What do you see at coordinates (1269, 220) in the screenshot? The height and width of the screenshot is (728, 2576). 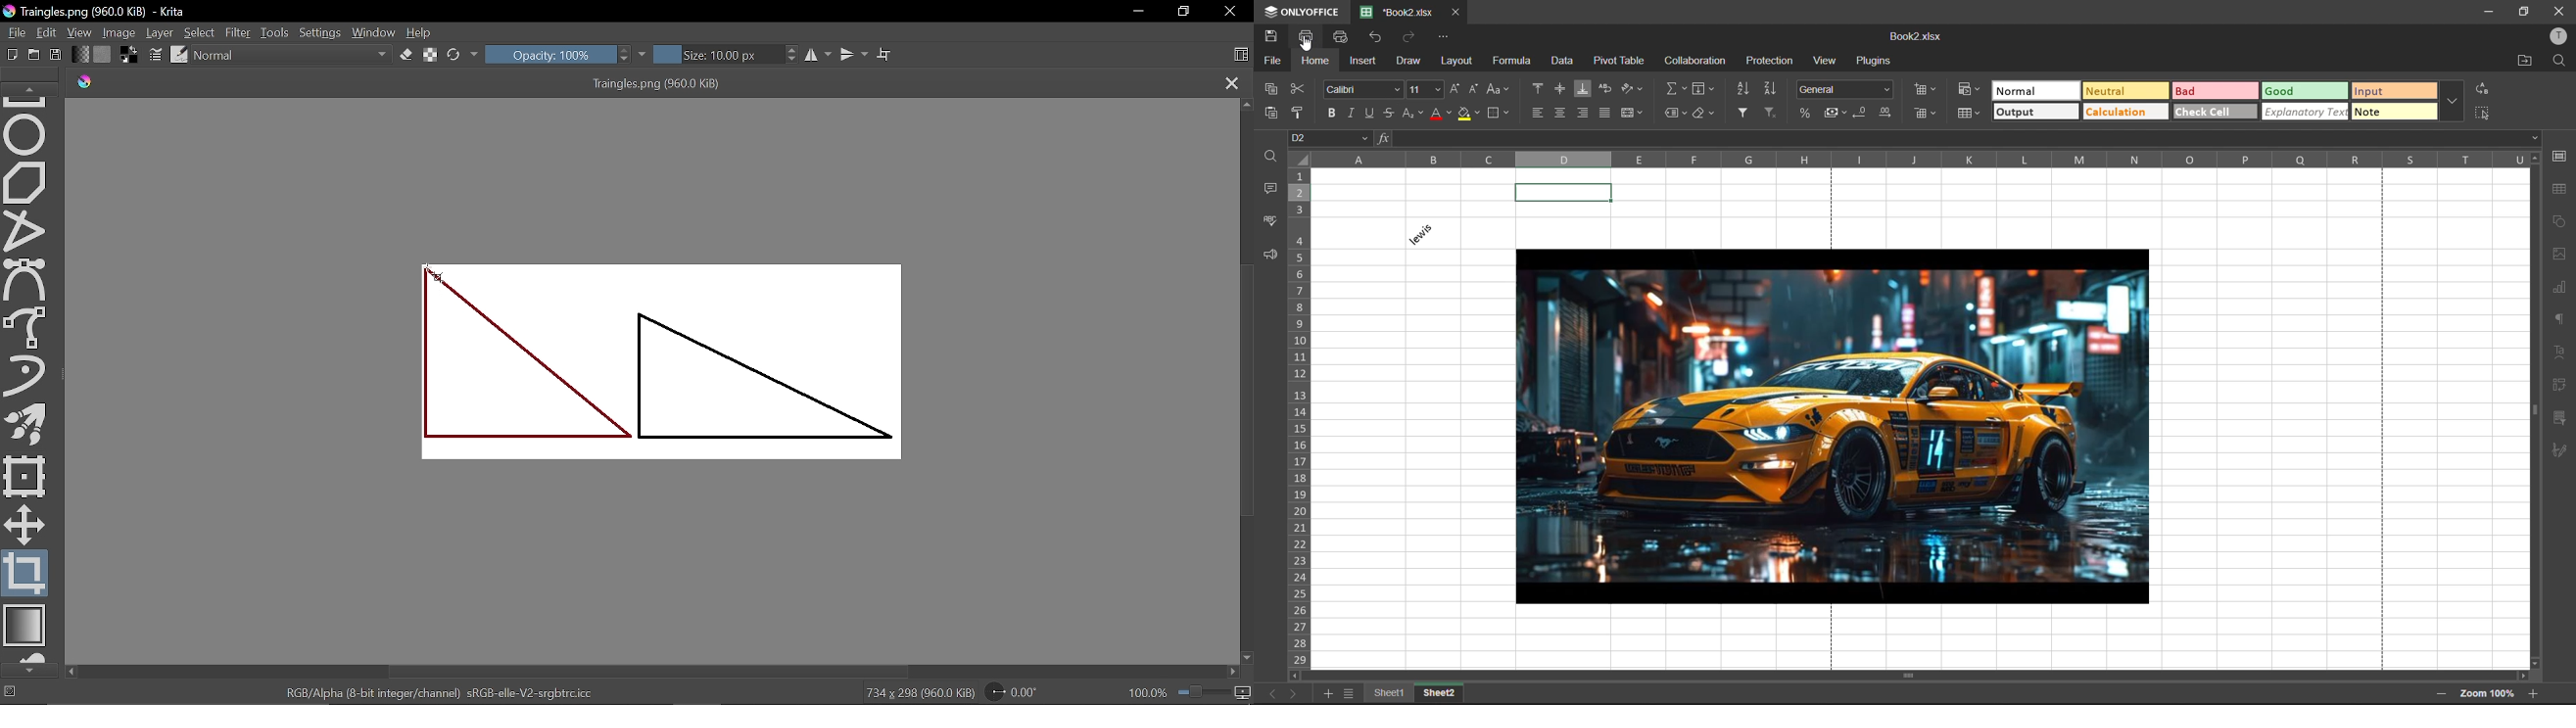 I see `spellcheck` at bounding box center [1269, 220].